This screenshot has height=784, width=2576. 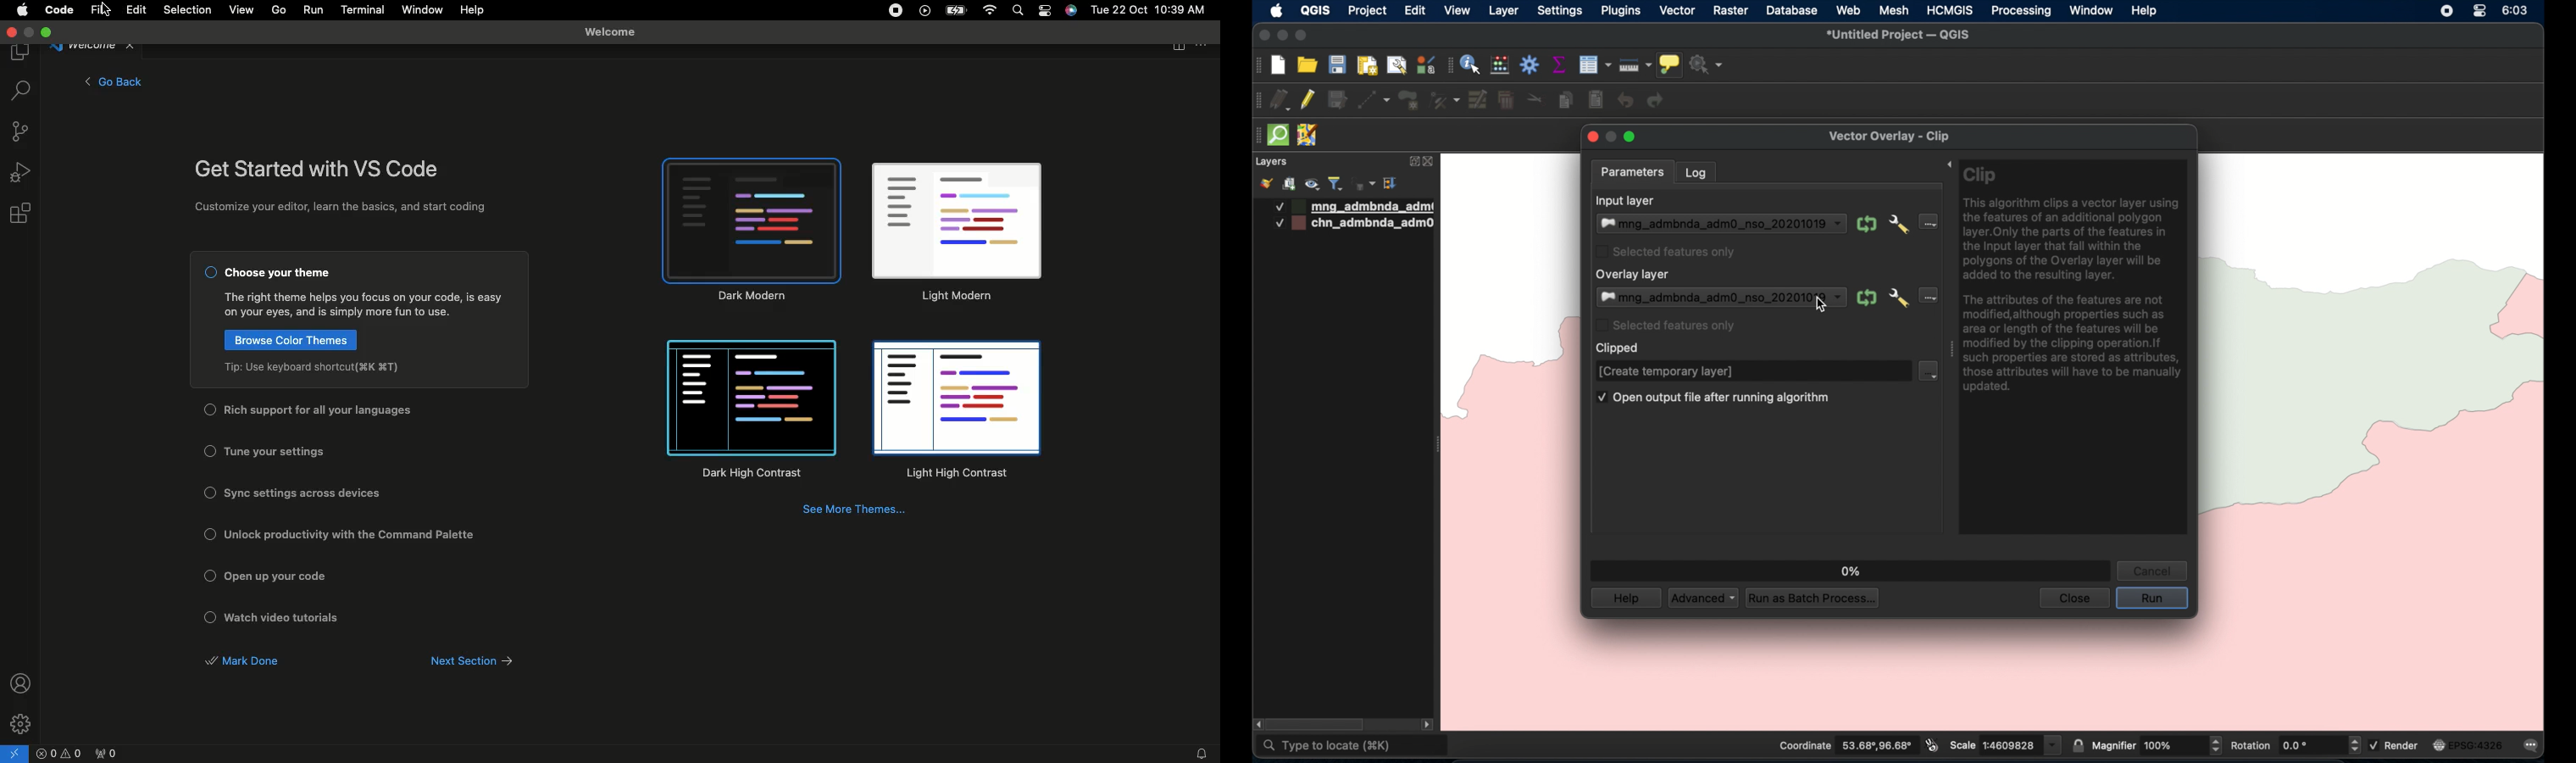 What do you see at coordinates (1945, 165) in the screenshot?
I see `expand` at bounding box center [1945, 165].